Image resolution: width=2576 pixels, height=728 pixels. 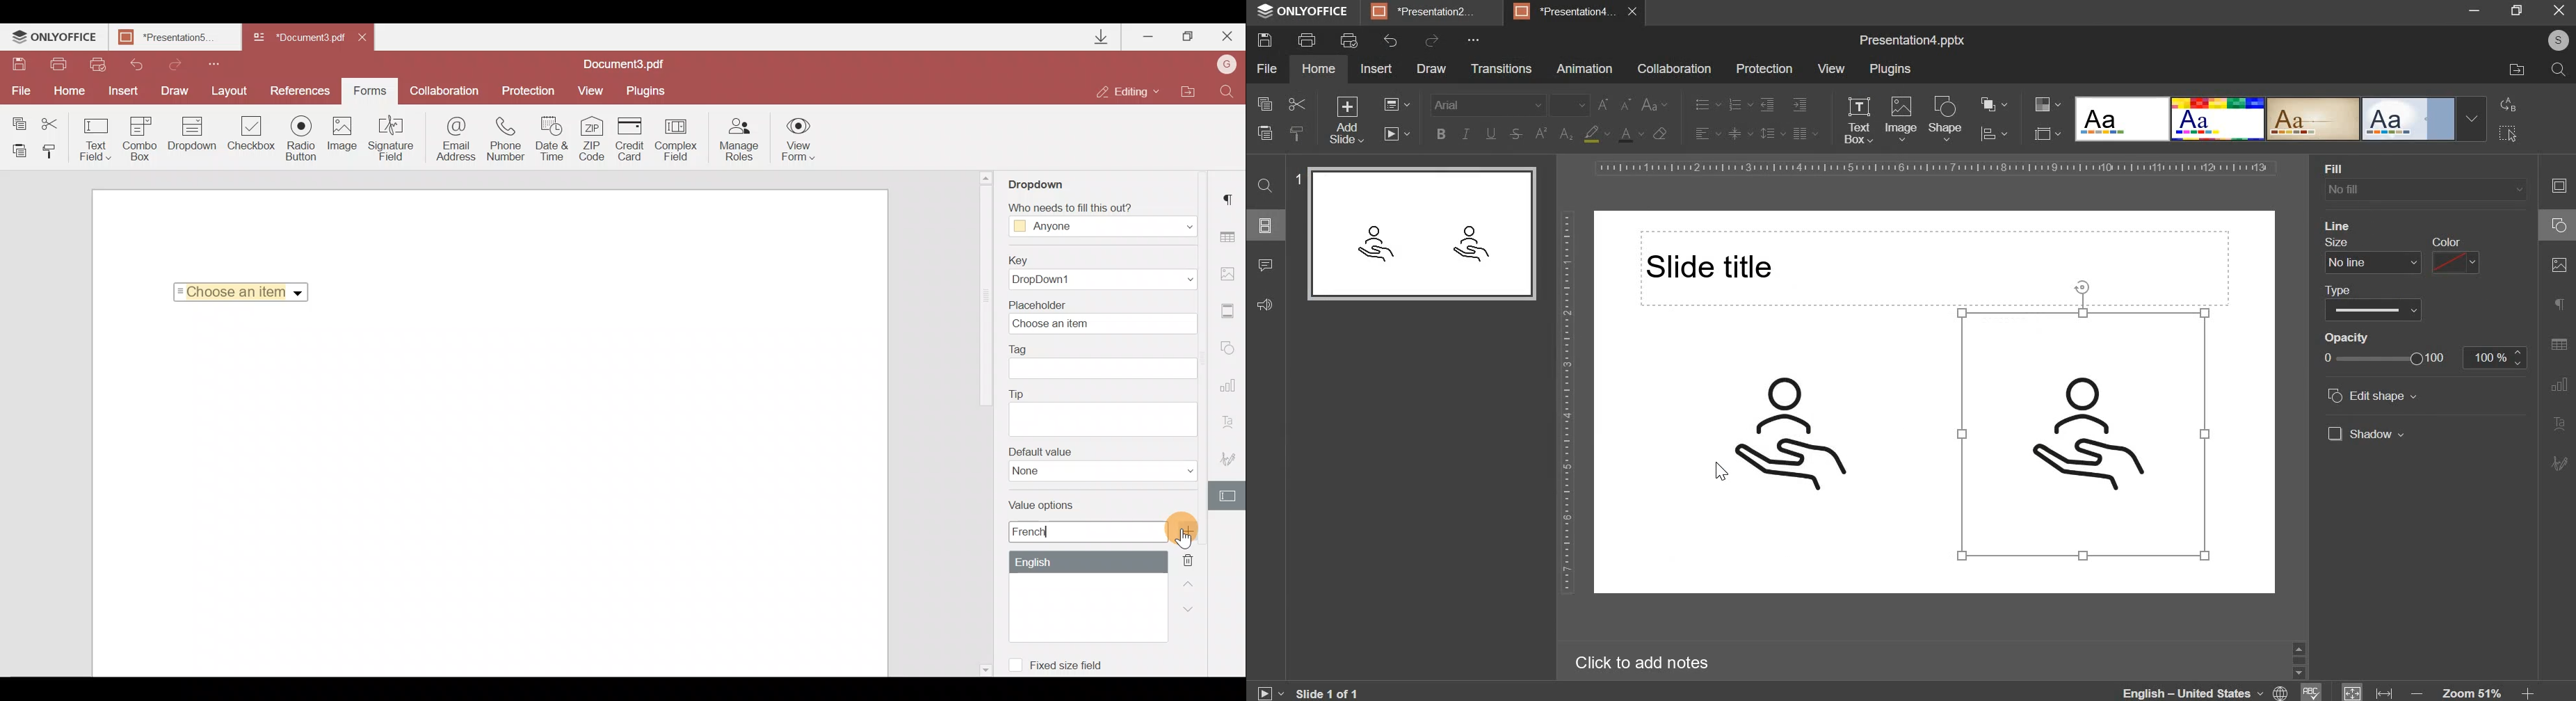 What do you see at coordinates (1630, 134) in the screenshot?
I see `text color` at bounding box center [1630, 134].